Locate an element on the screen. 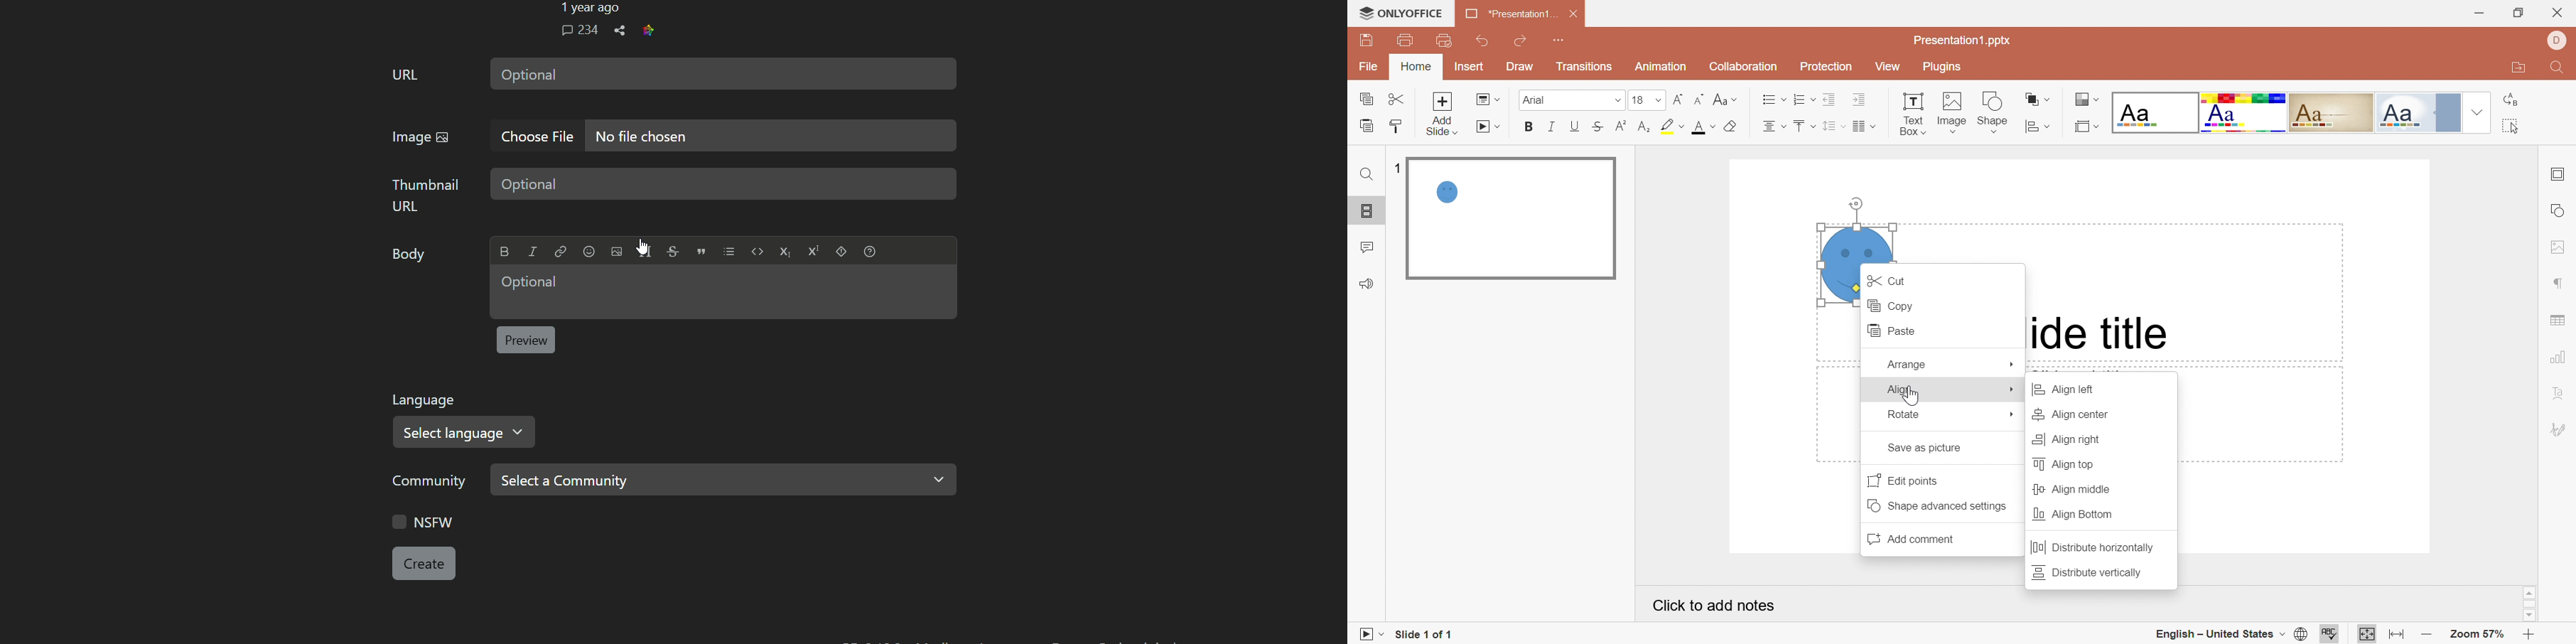 This screenshot has height=644, width=2576. Arial is located at coordinates (1555, 102).